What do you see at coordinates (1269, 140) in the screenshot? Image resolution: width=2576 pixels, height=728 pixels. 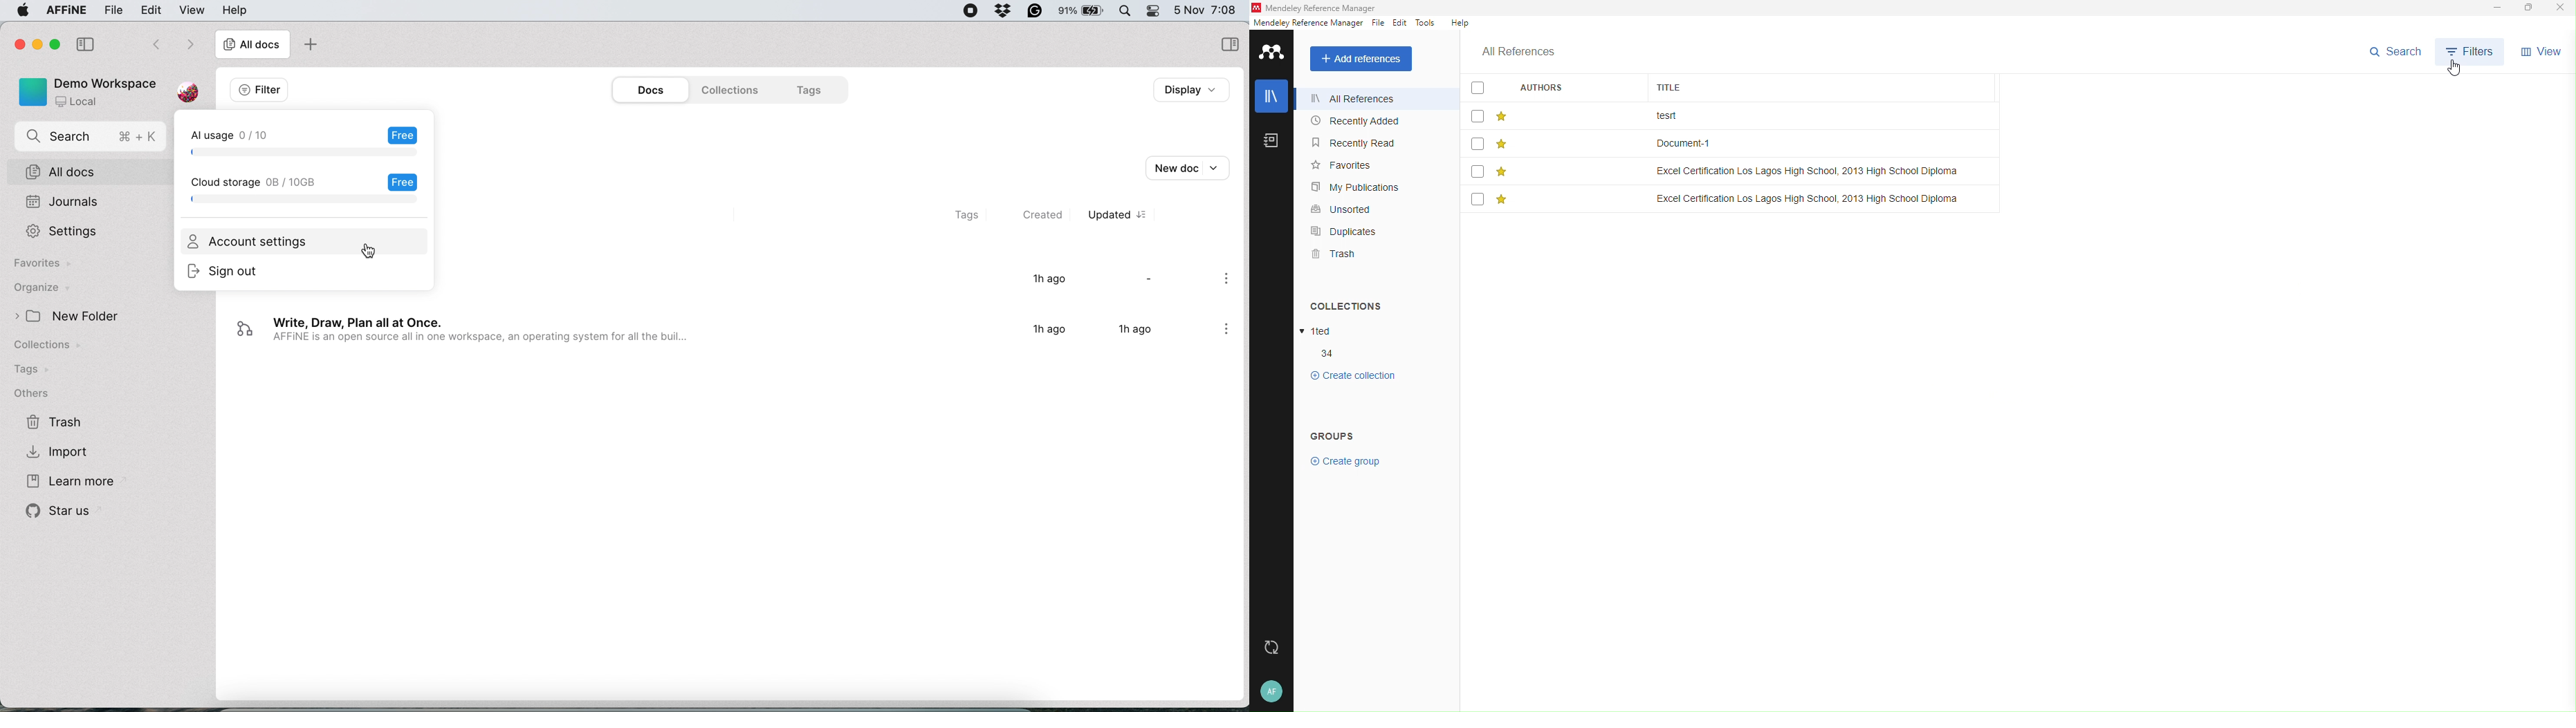 I see `Notebook` at bounding box center [1269, 140].